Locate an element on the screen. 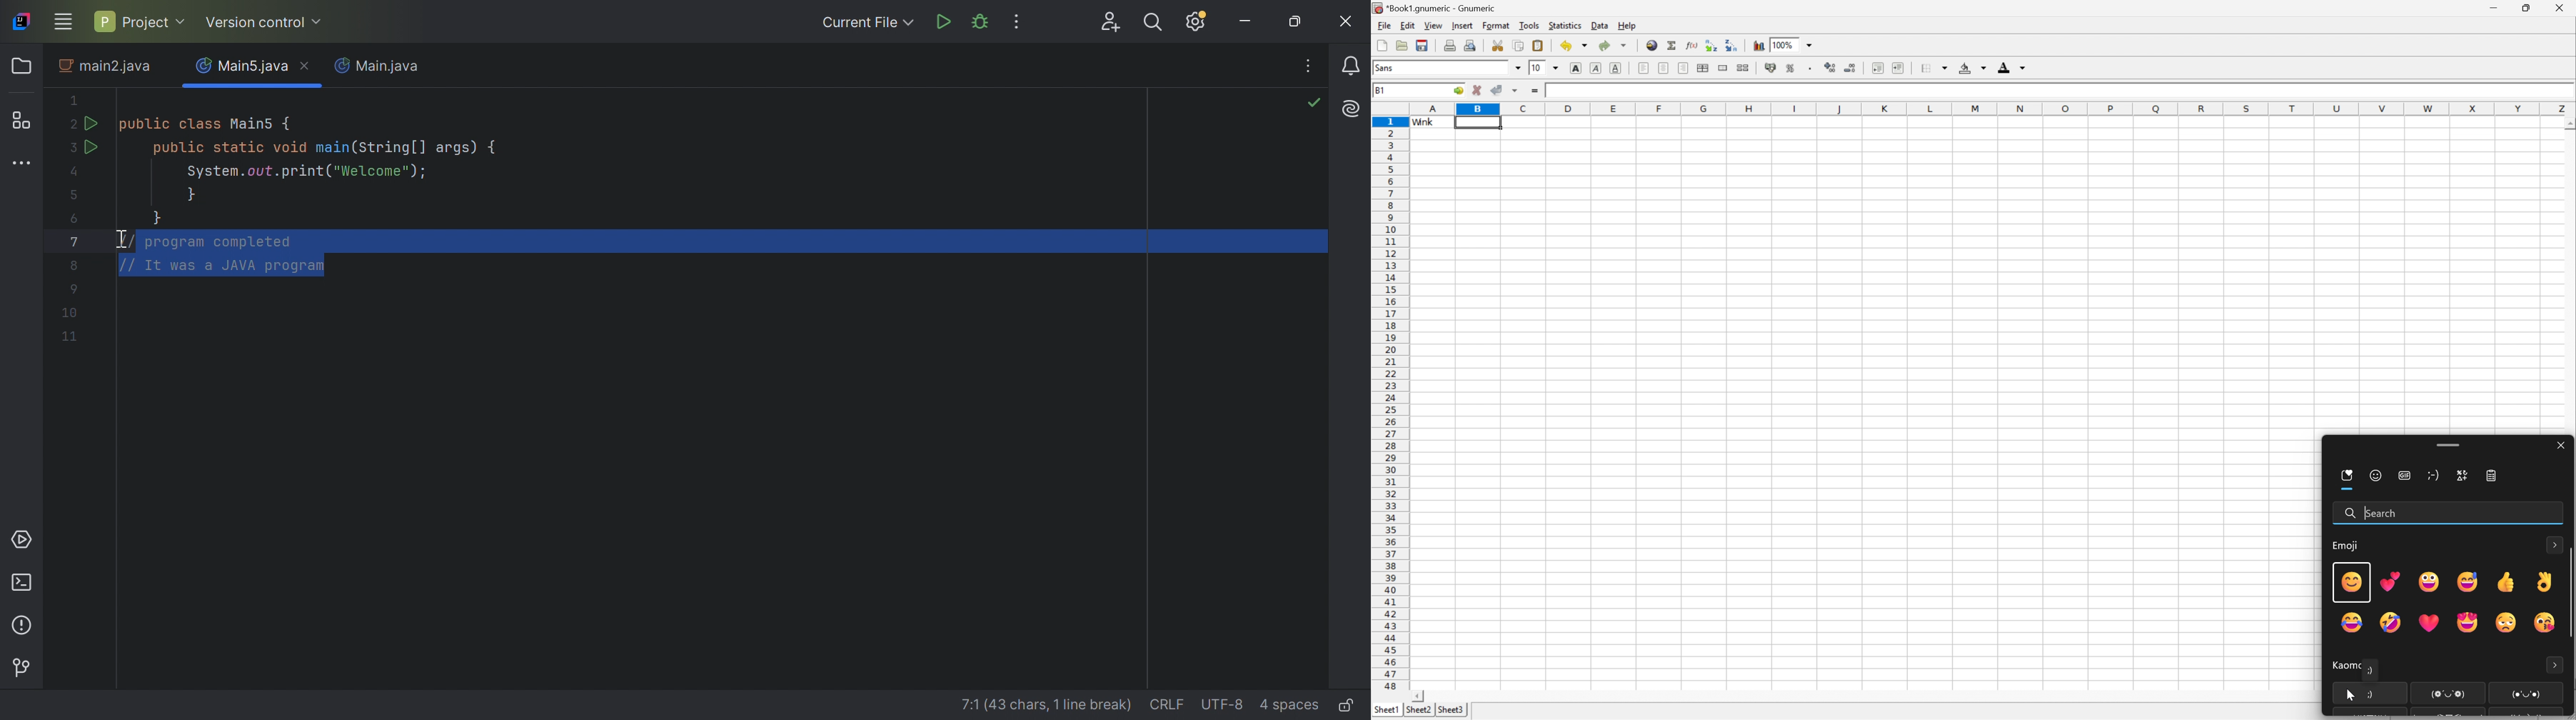  cut is located at coordinates (1498, 46).